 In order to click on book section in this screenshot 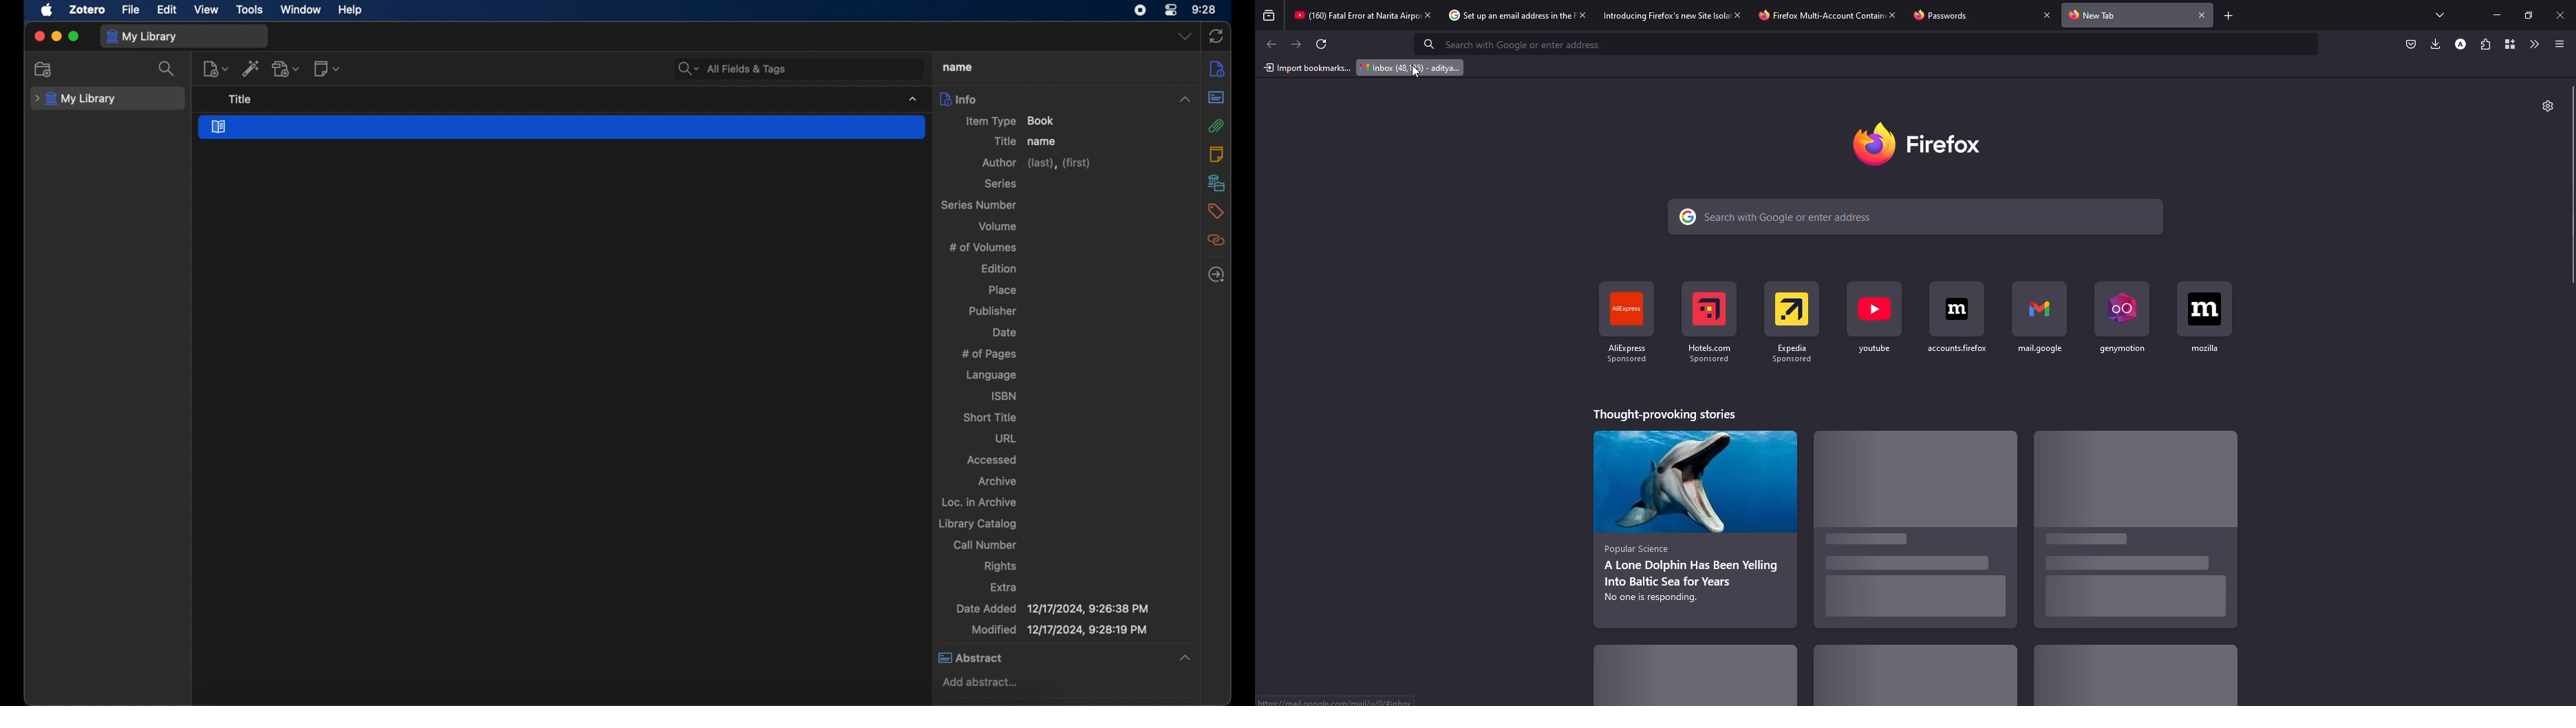, I will do `click(561, 127)`.